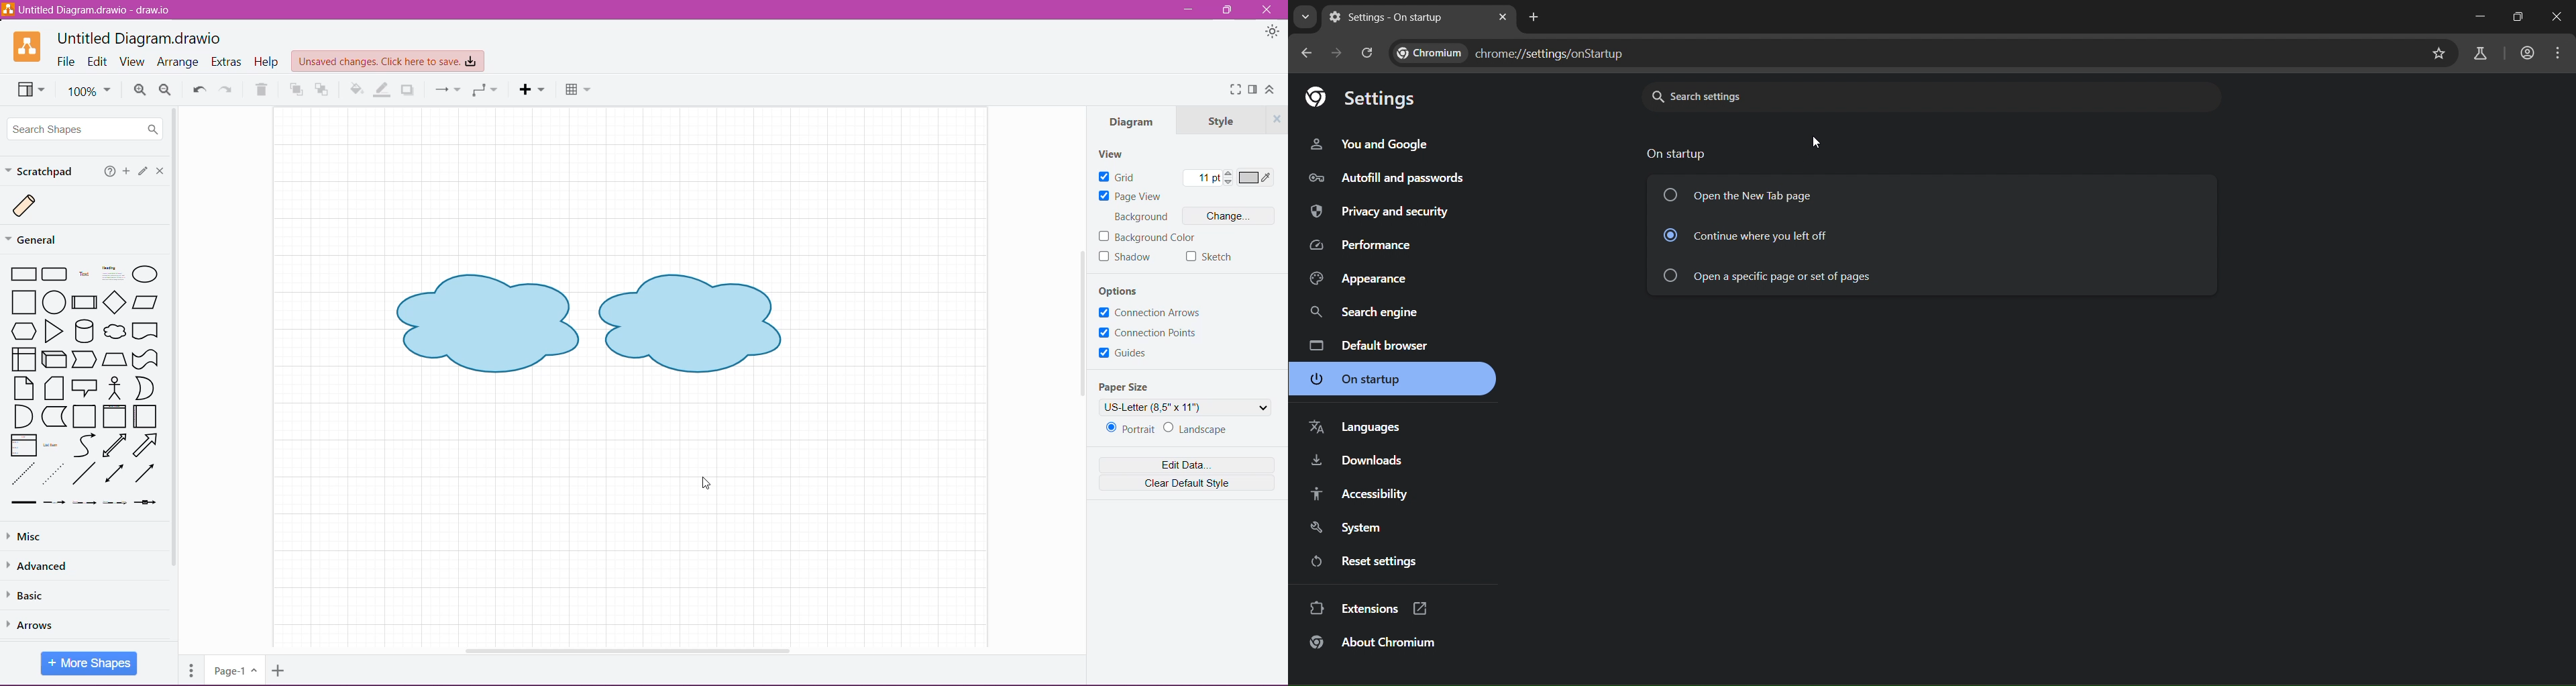 The width and height of the screenshot is (2576, 700). What do you see at coordinates (1364, 563) in the screenshot?
I see `reset settings` at bounding box center [1364, 563].